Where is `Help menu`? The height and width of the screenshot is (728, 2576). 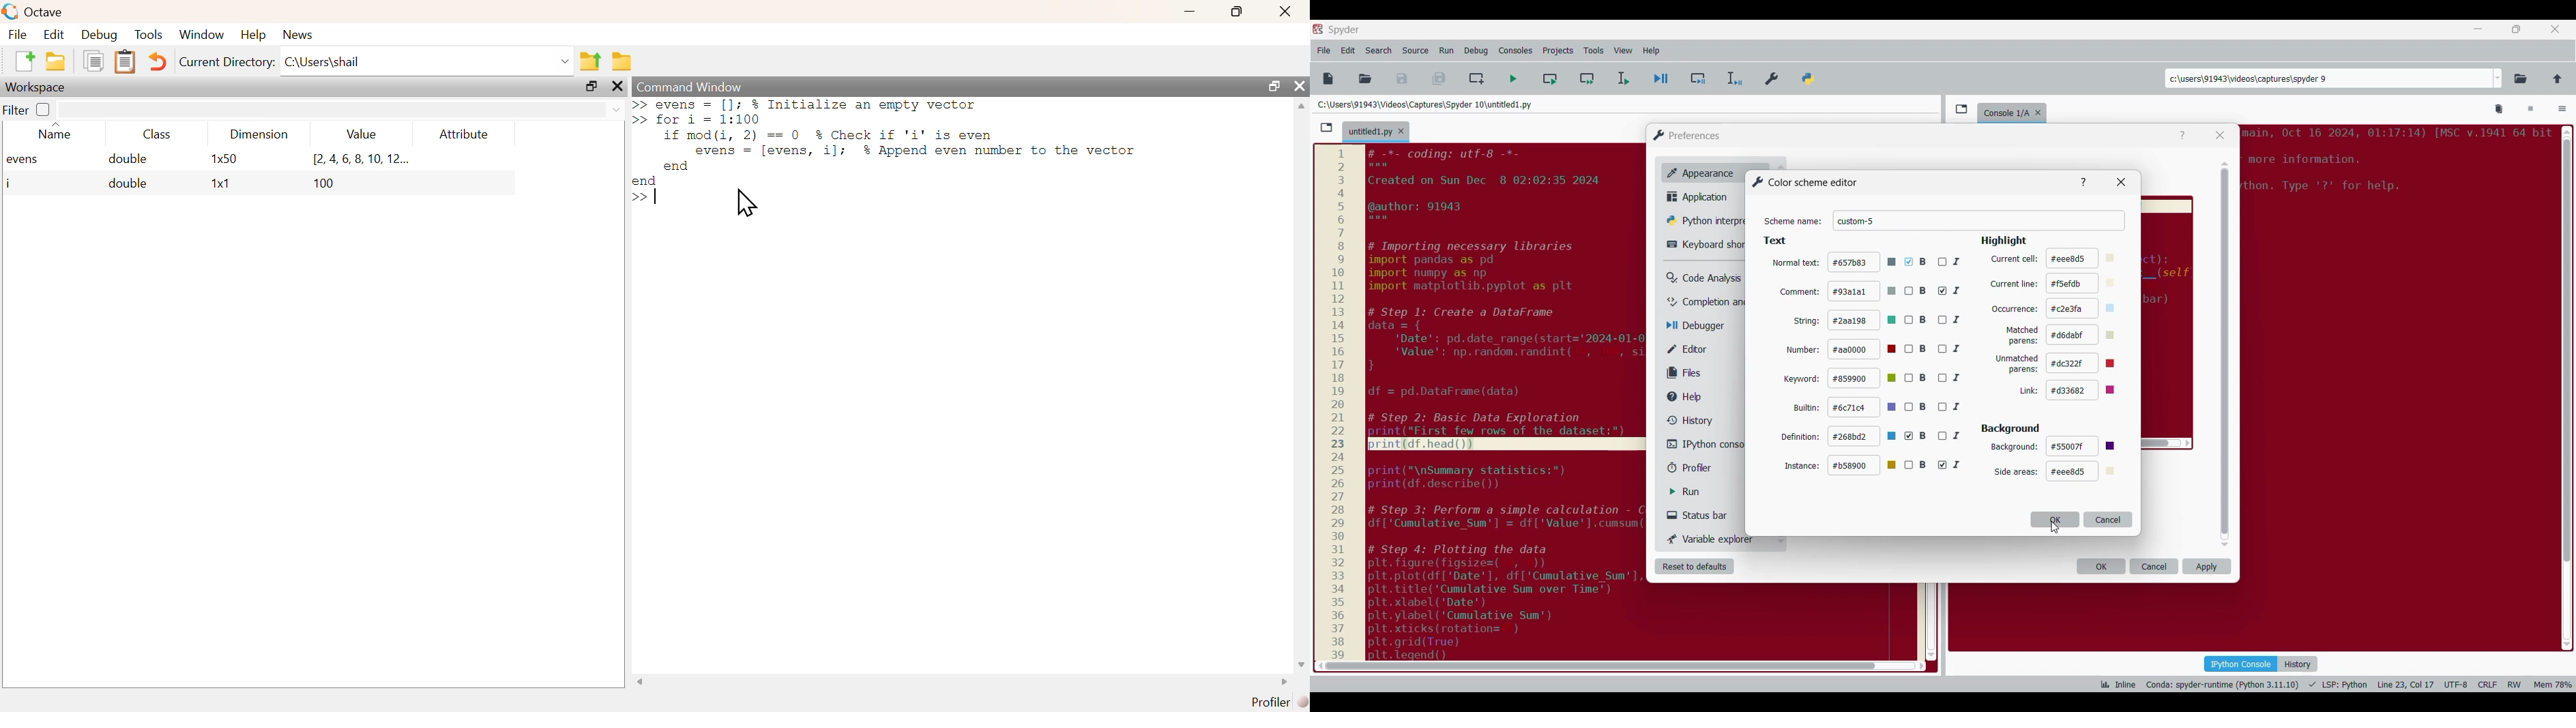
Help menu is located at coordinates (1651, 51).